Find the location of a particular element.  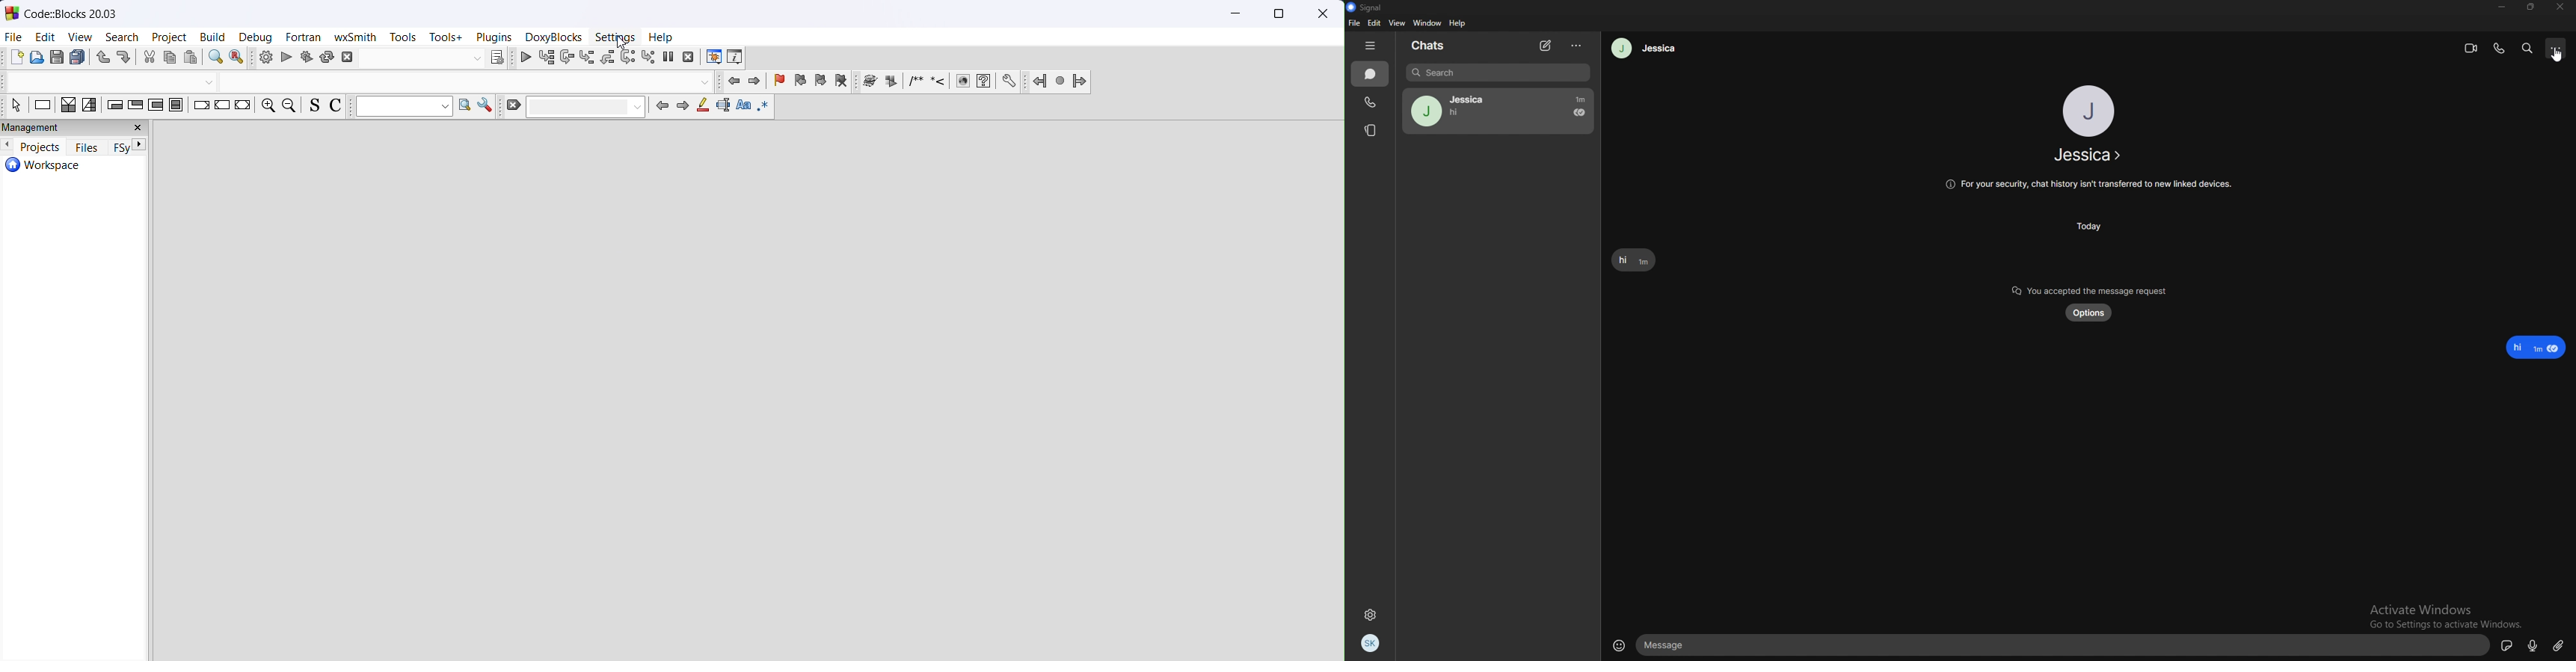

stickers is located at coordinates (2508, 645).